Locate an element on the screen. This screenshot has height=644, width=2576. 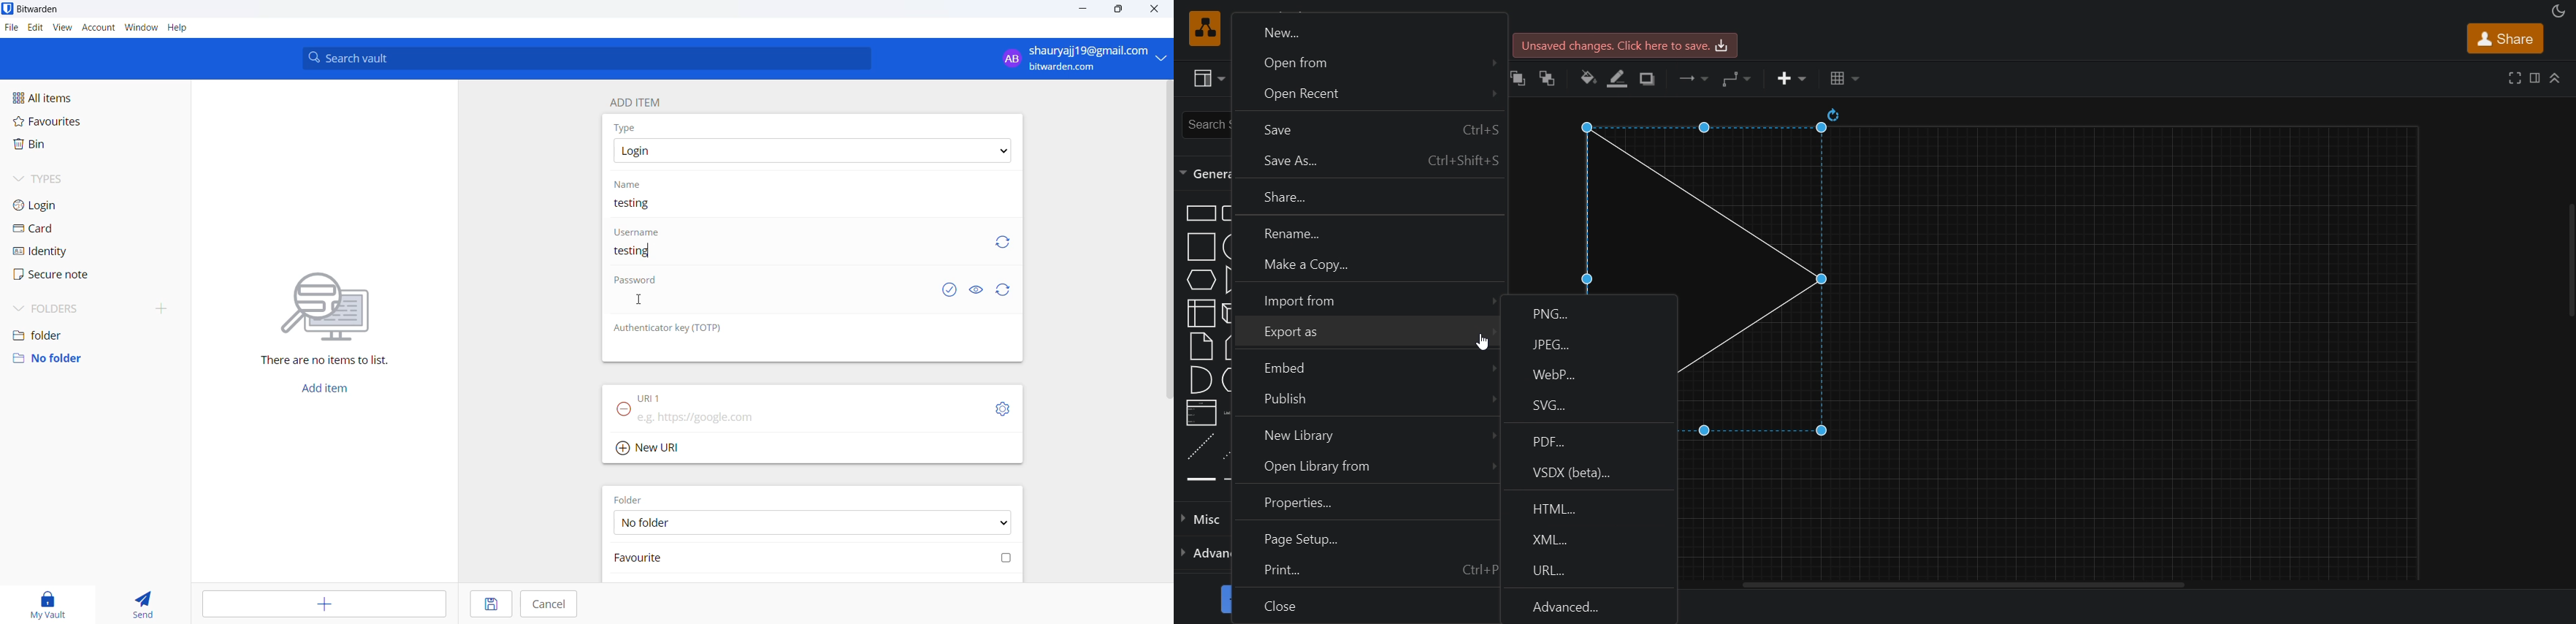
cursor is located at coordinates (639, 299).